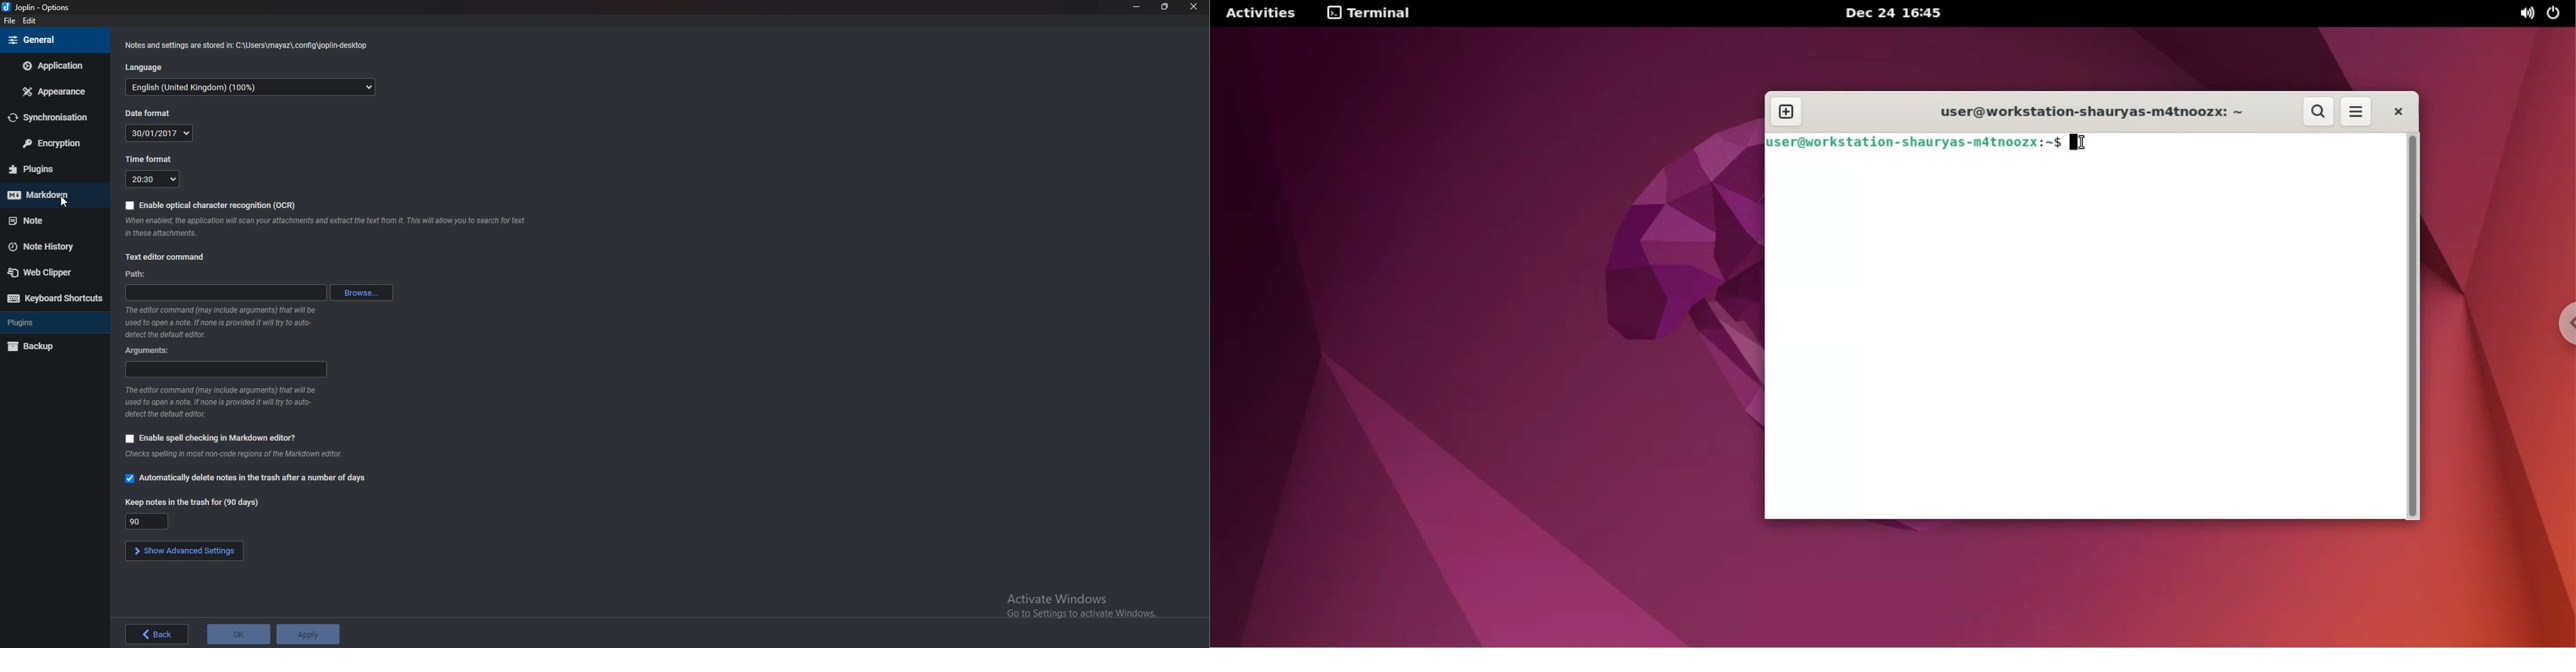 The image size is (2576, 672). Describe the element at coordinates (49, 246) in the screenshot. I see `Note history` at that location.